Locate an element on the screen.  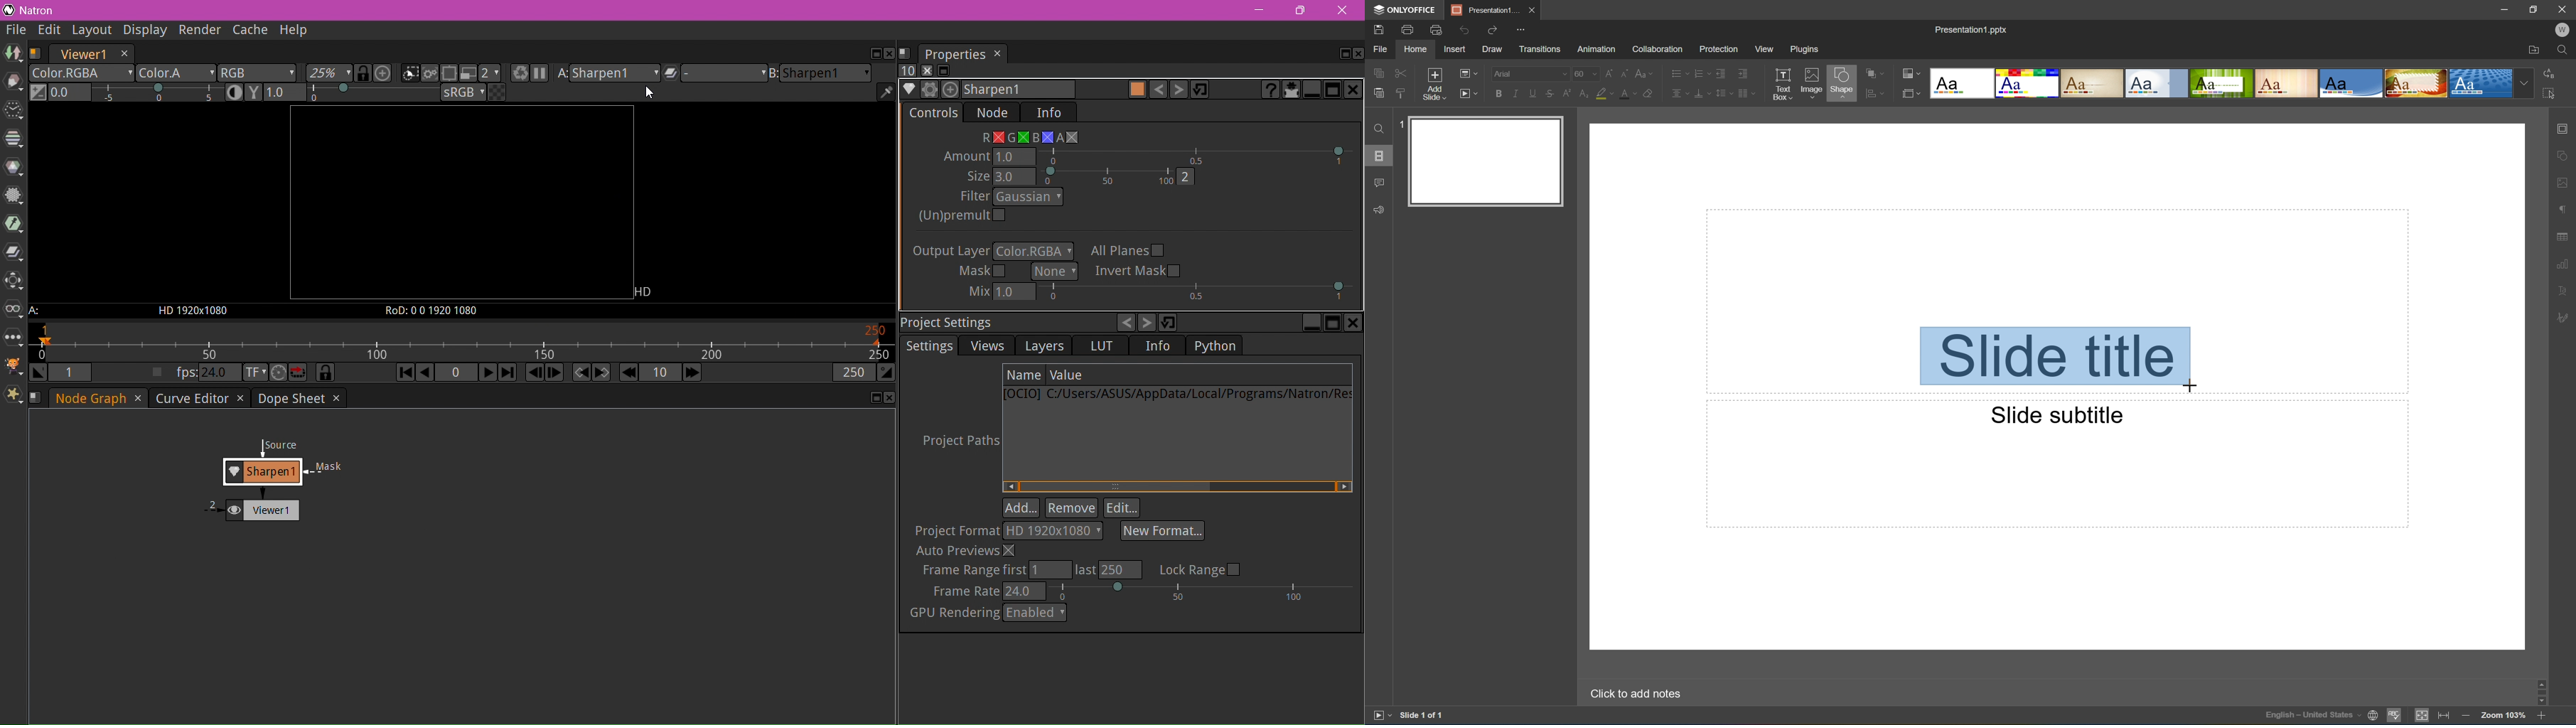
Find is located at coordinates (1377, 128).